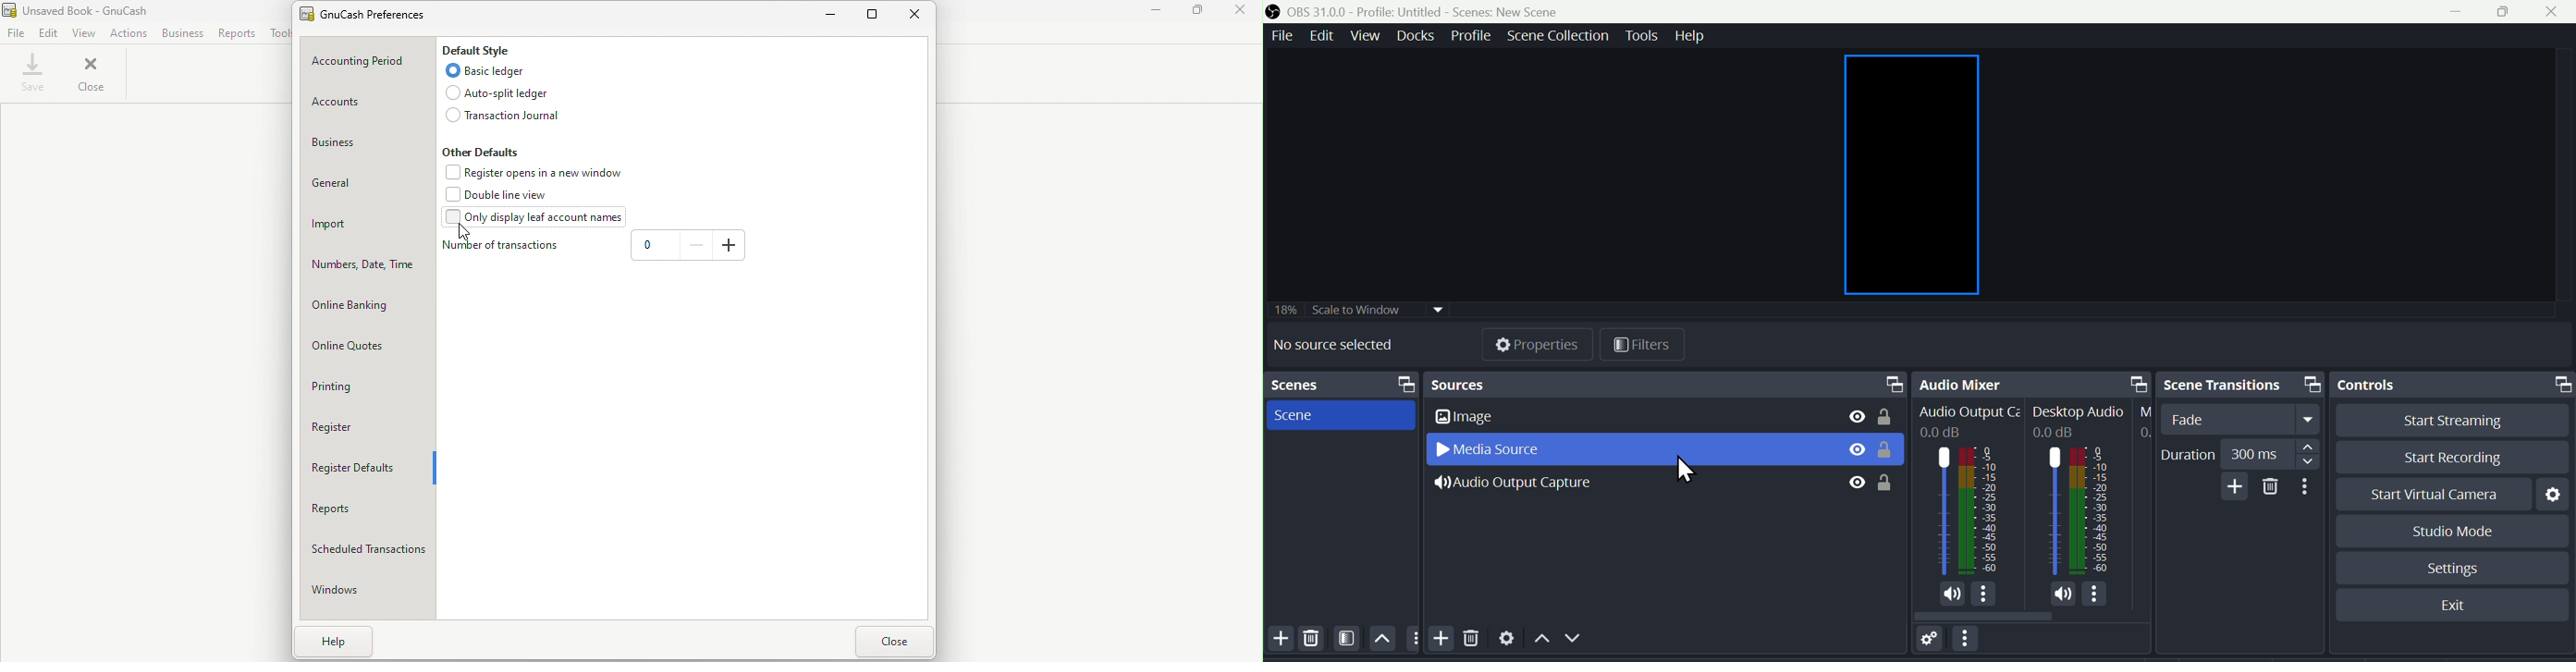 This screenshot has height=672, width=2576. Describe the element at coordinates (1303, 414) in the screenshot. I see `scene` at that location.